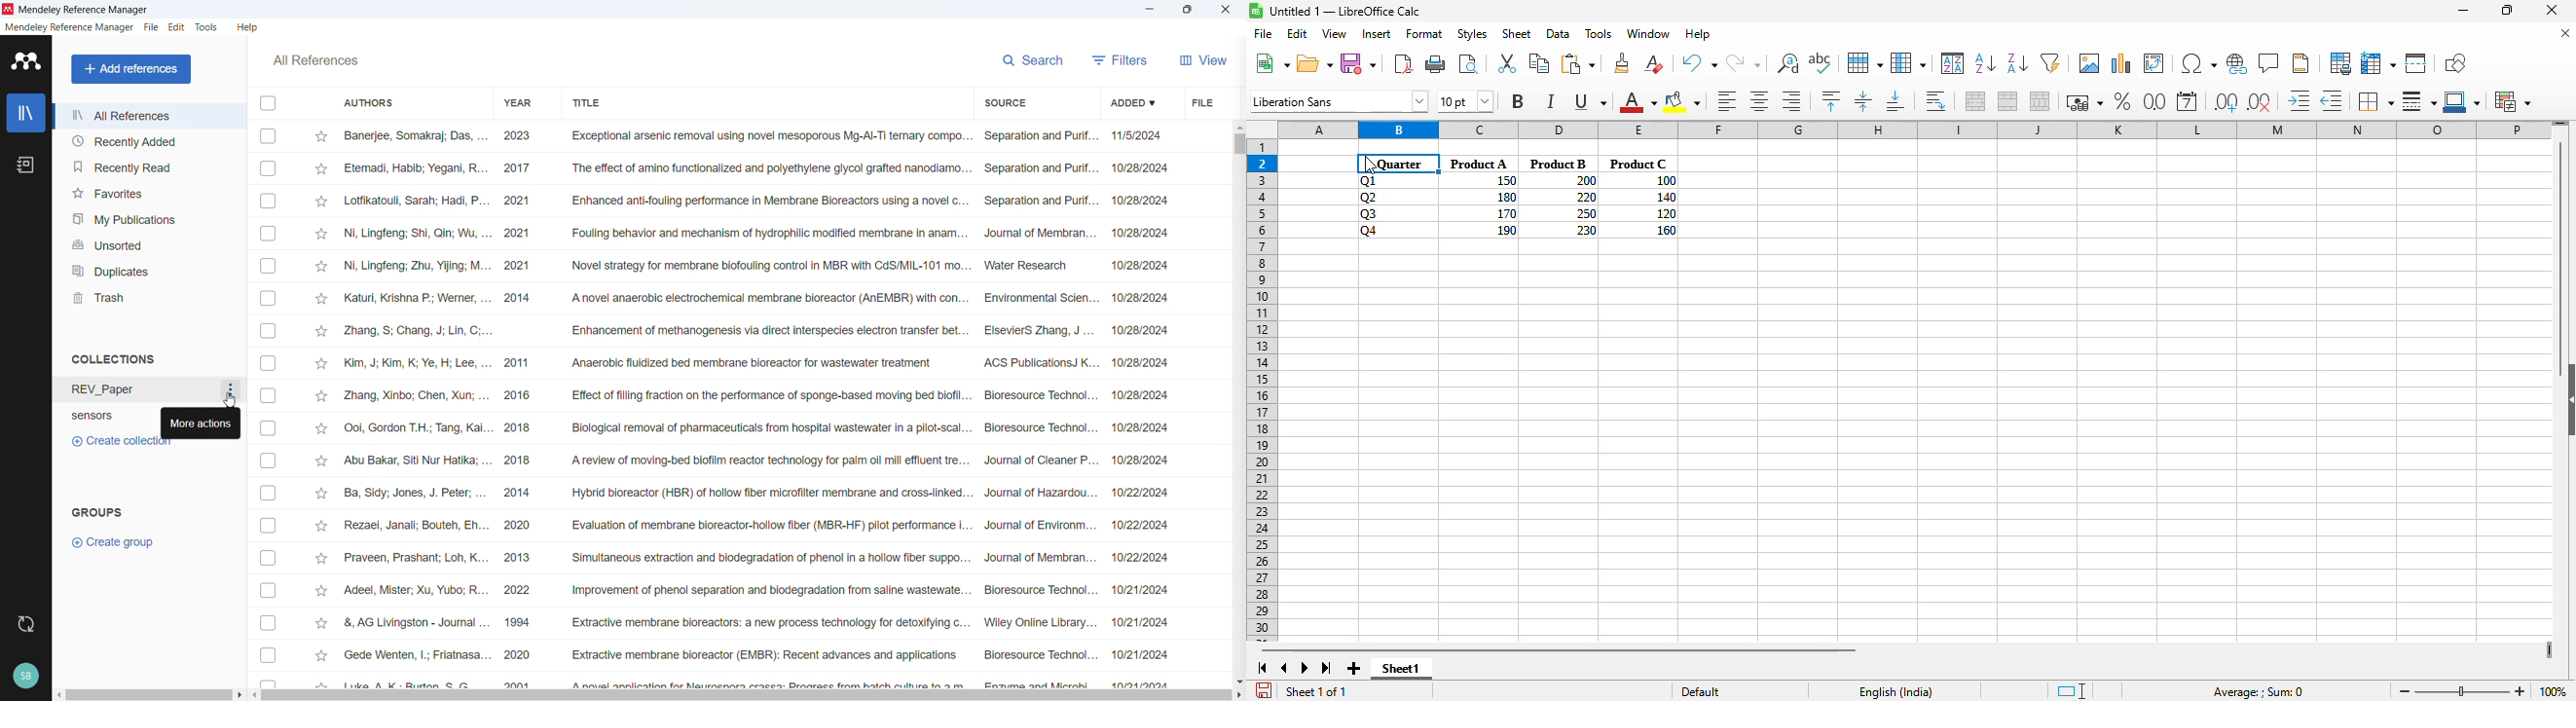 The image size is (2576, 728). Describe the element at coordinates (268, 363) in the screenshot. I see `Select respective publication` at that location.